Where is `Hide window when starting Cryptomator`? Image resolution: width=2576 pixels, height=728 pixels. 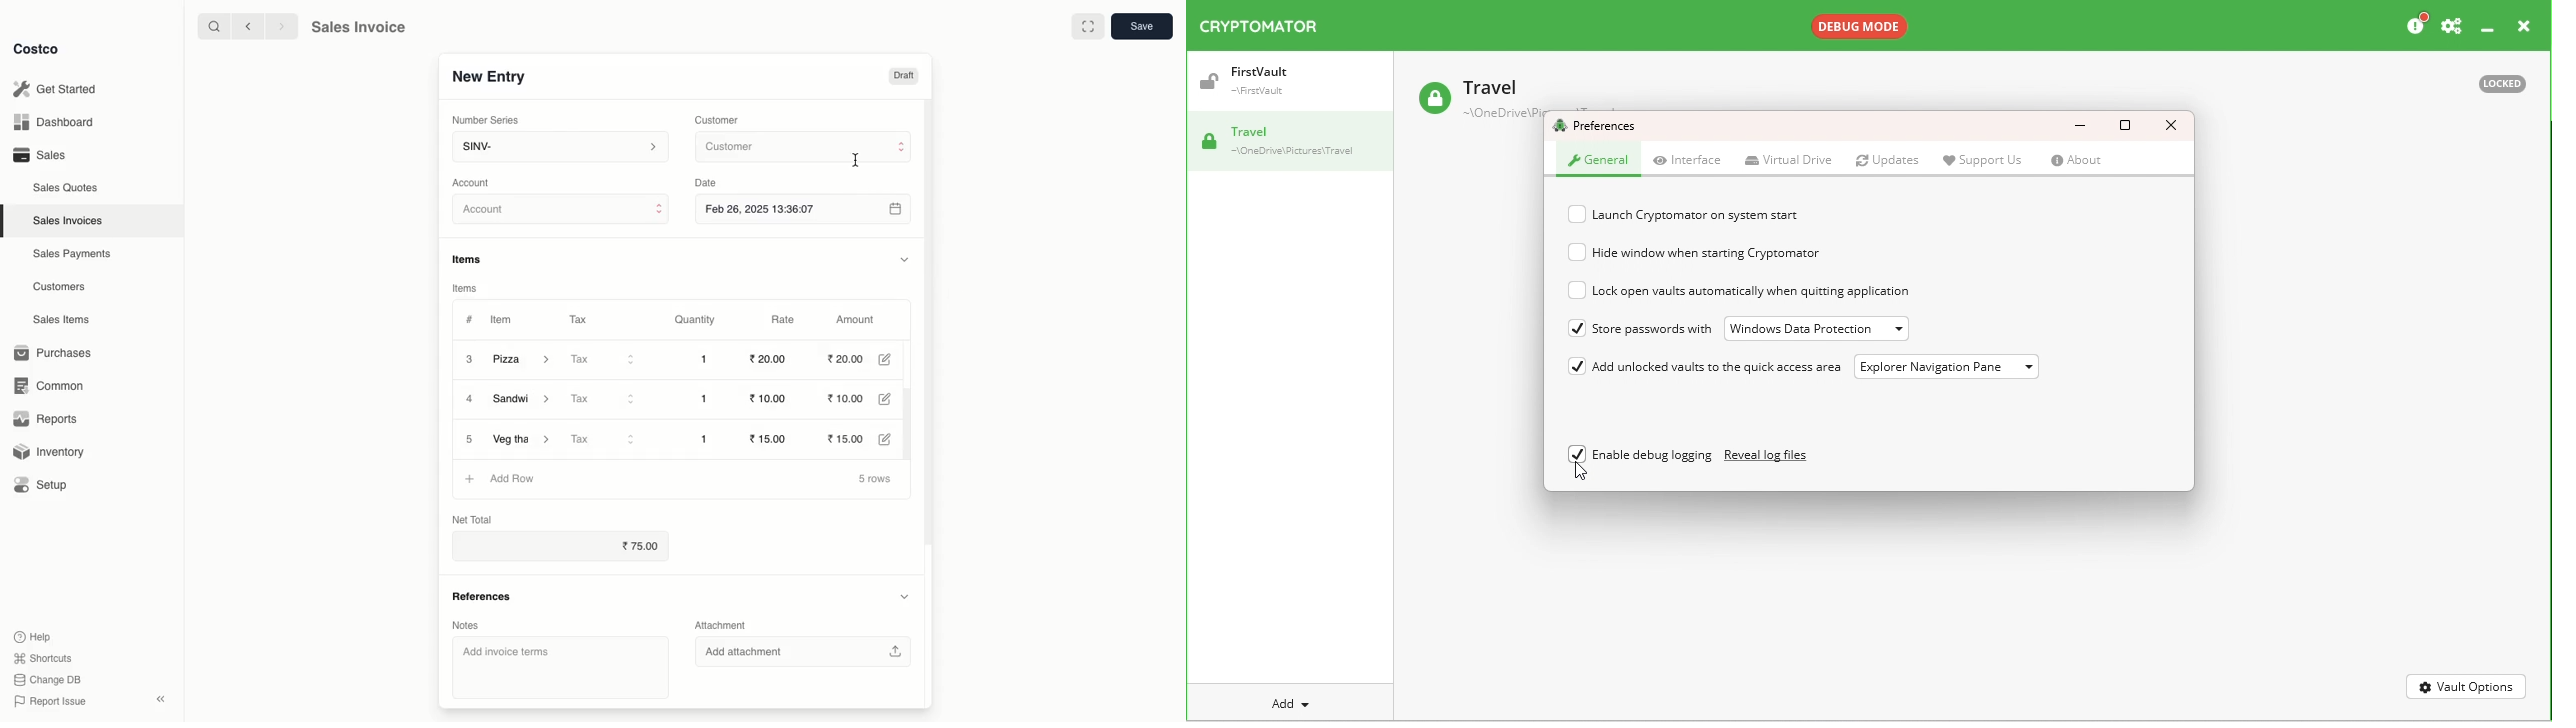 Hide window when starting Cryptomator is located at coordinates (1760, 253).